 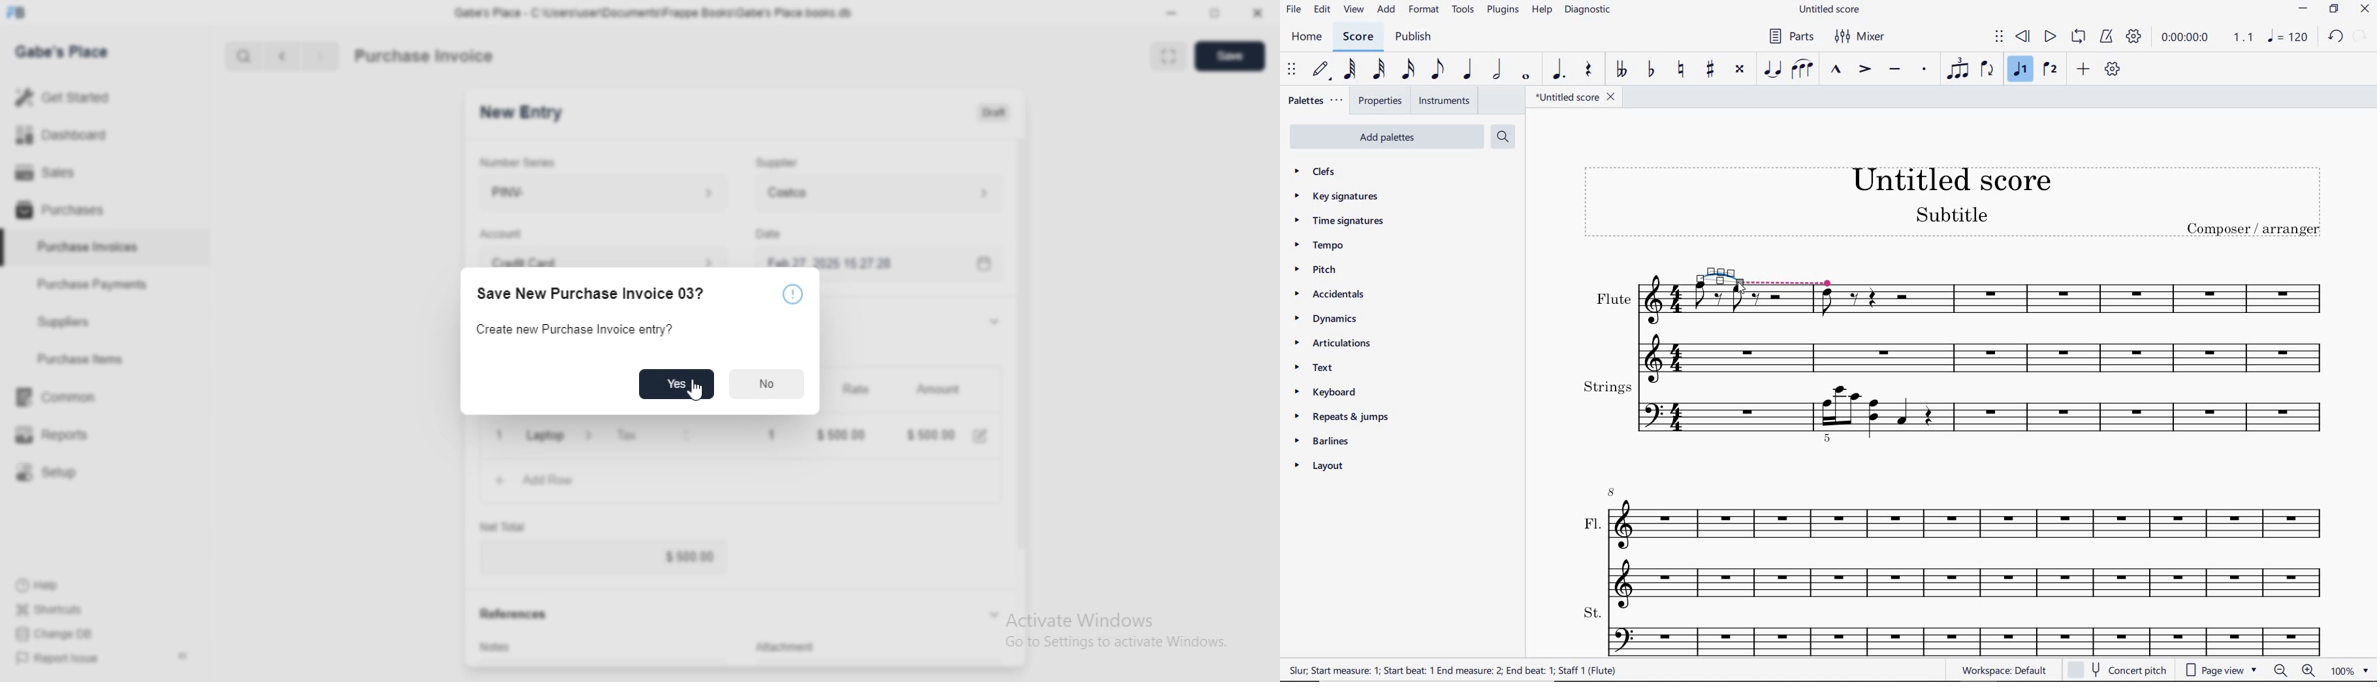 What do you see at coordinates (2348, 670) in the screenshot?
I see `zoom factor` at bounding box center [2348, 670].